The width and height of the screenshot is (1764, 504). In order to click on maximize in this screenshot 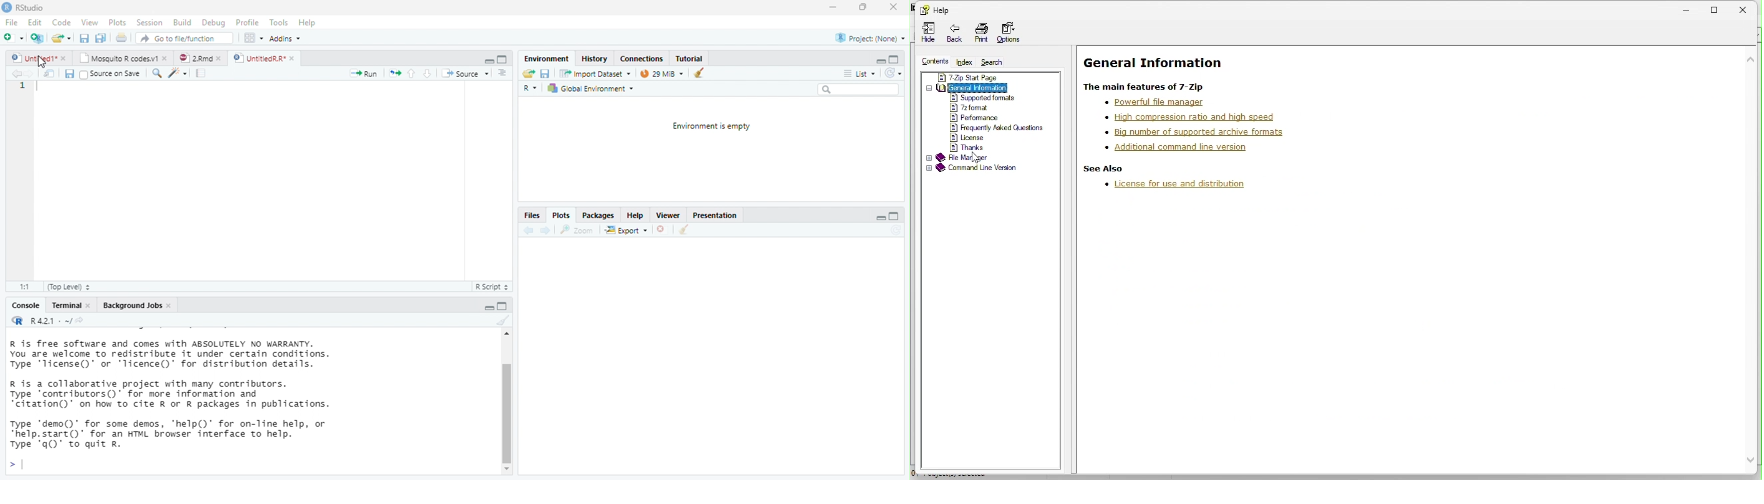, I will do `click(490, 308)`.